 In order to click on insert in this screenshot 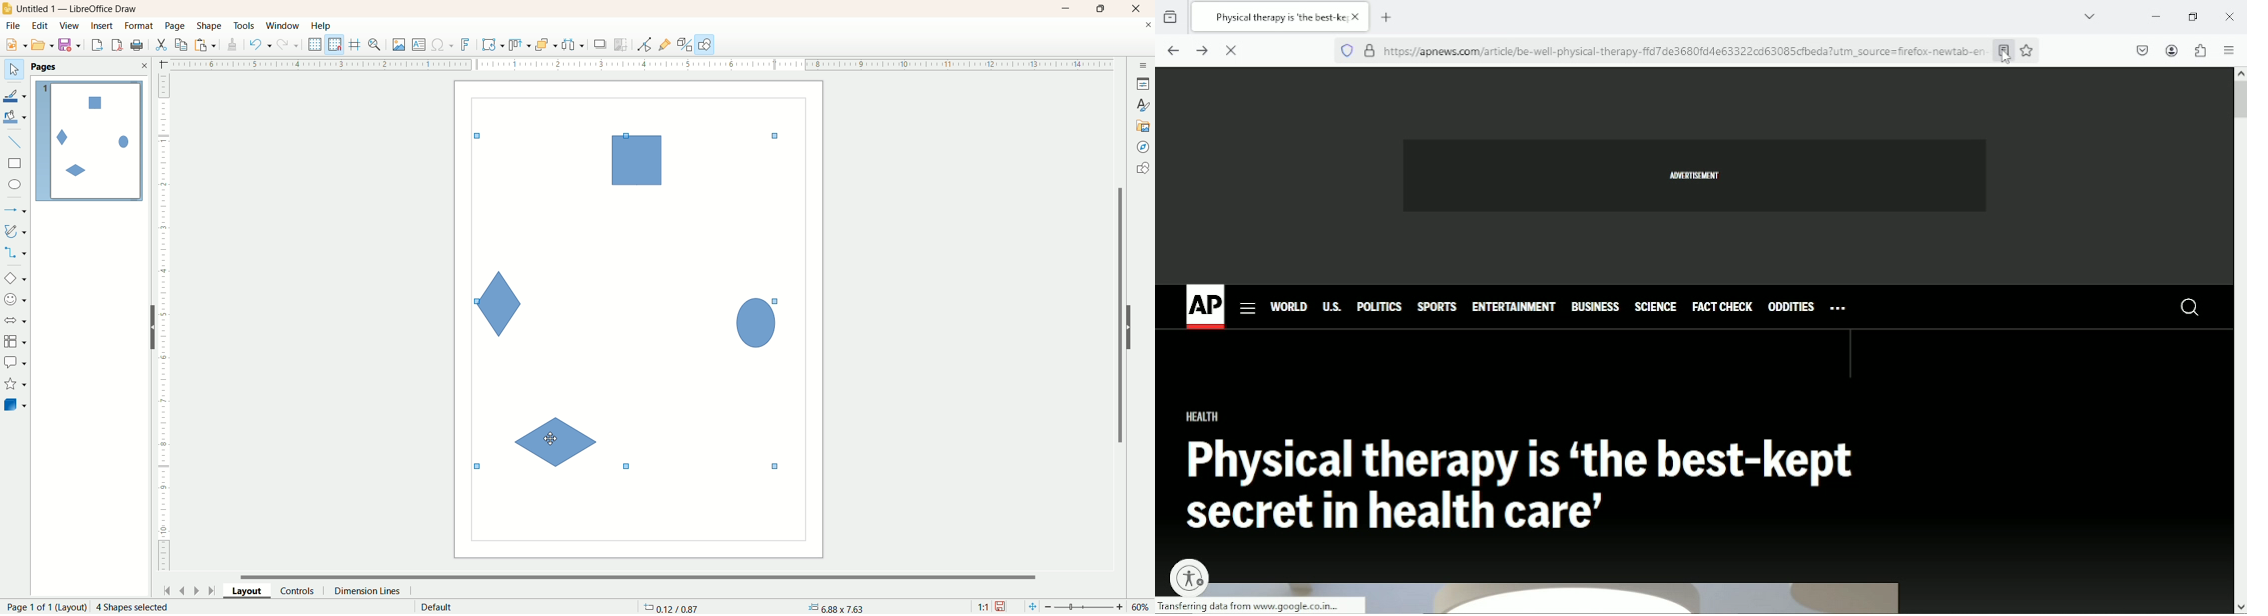, I will do `click(104, 26)`.